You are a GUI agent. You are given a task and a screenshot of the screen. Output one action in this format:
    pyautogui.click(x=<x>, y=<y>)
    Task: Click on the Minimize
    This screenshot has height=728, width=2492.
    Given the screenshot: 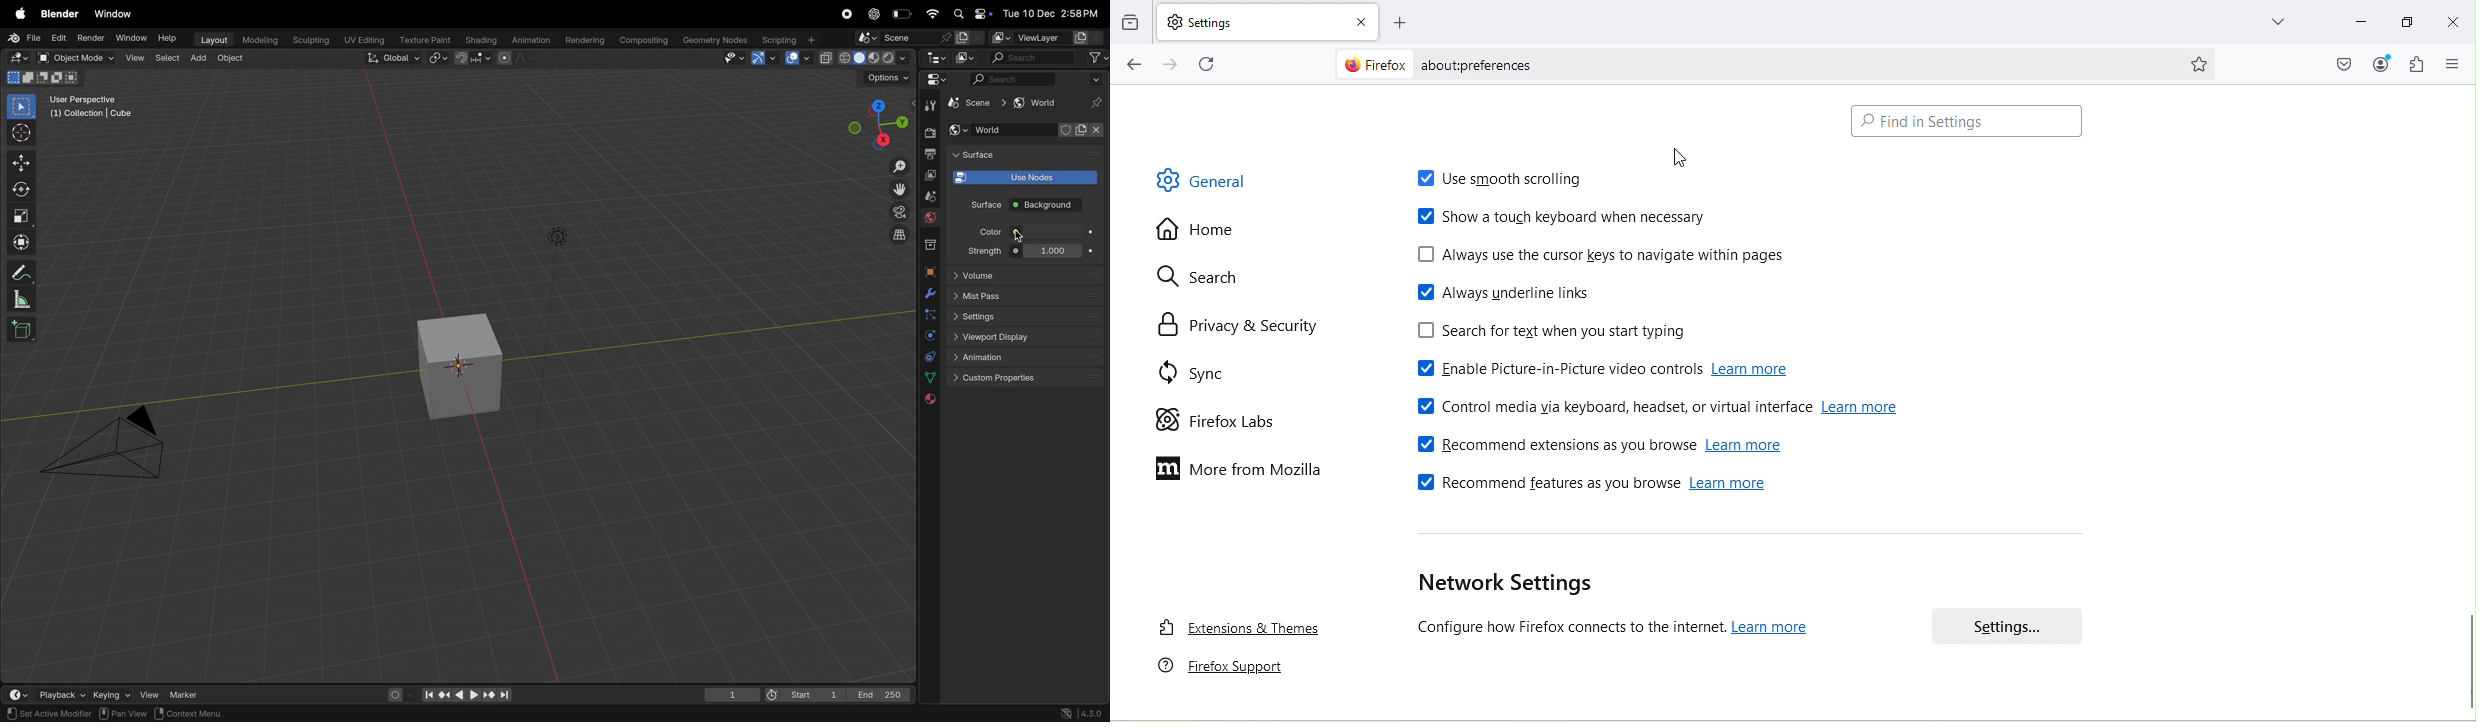 What is the action you would take?
    pyautogui.click(x=2360, y=24)
    